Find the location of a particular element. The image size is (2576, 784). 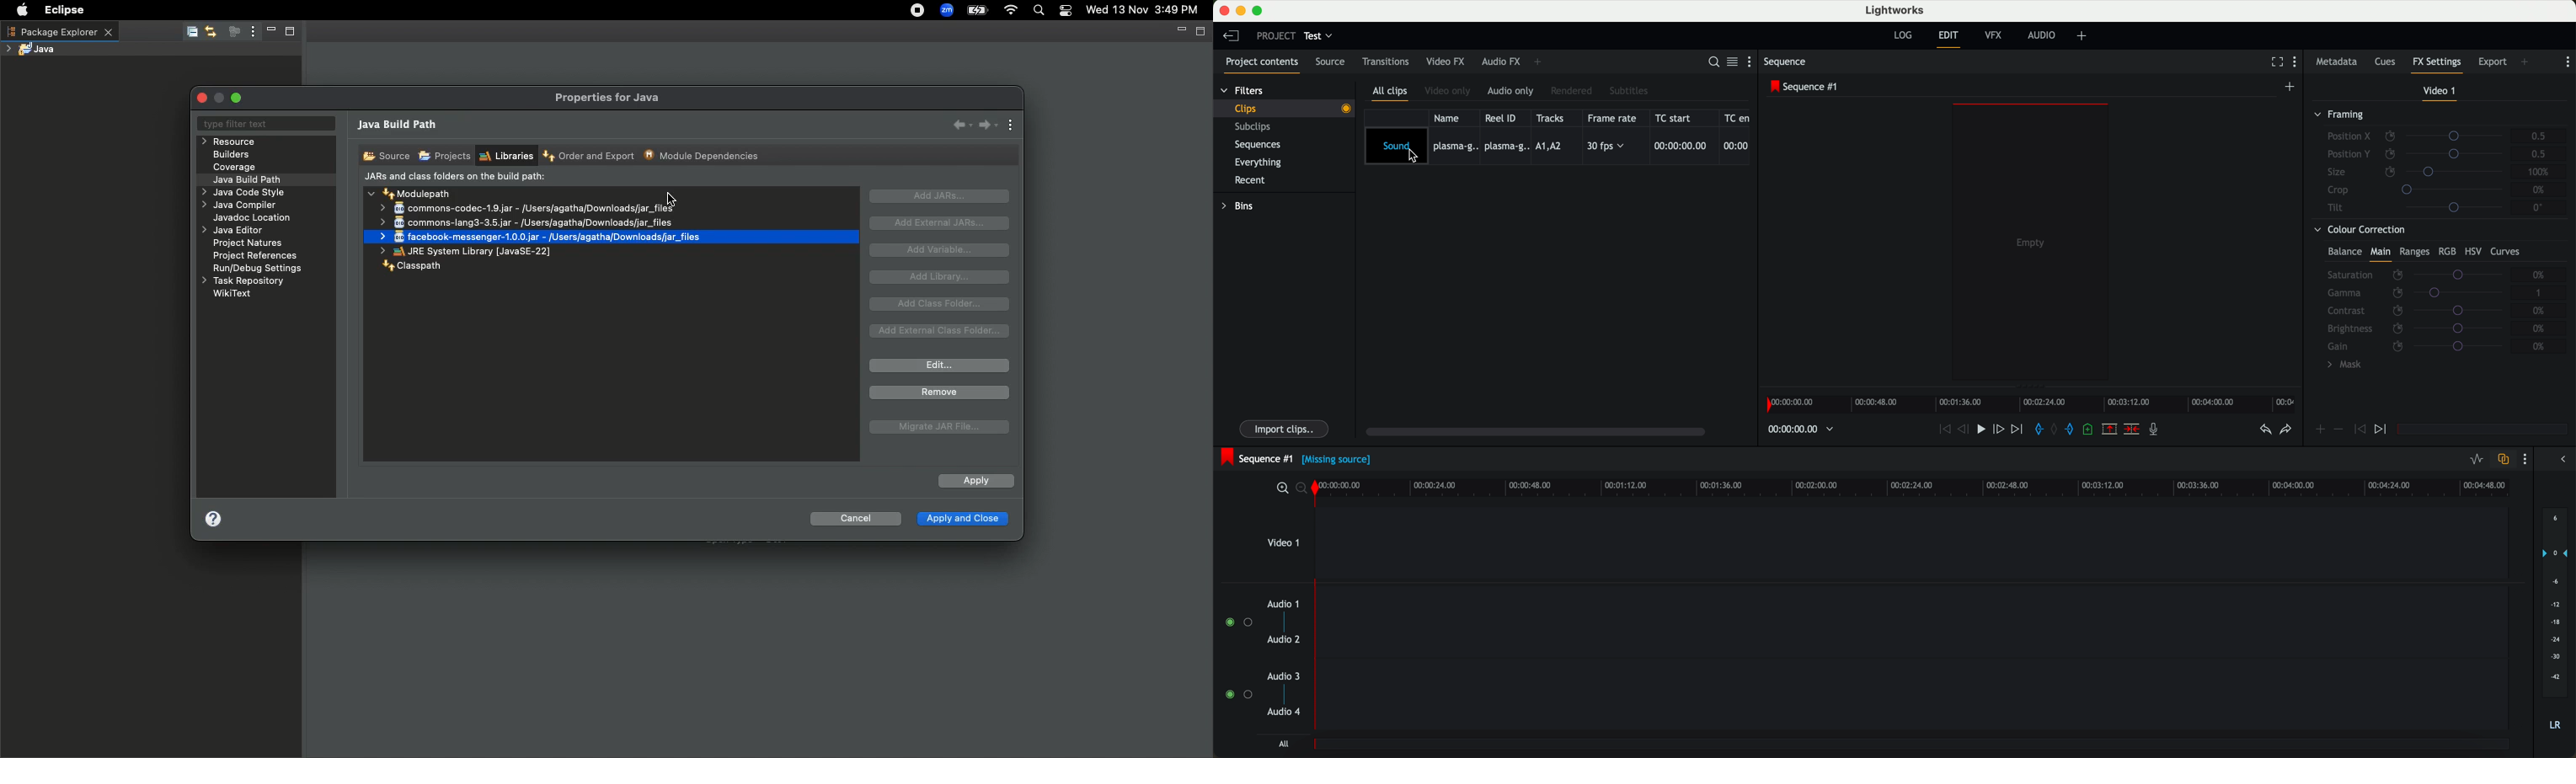

jump to previous keyframe is located at coordinates (2361, 432).